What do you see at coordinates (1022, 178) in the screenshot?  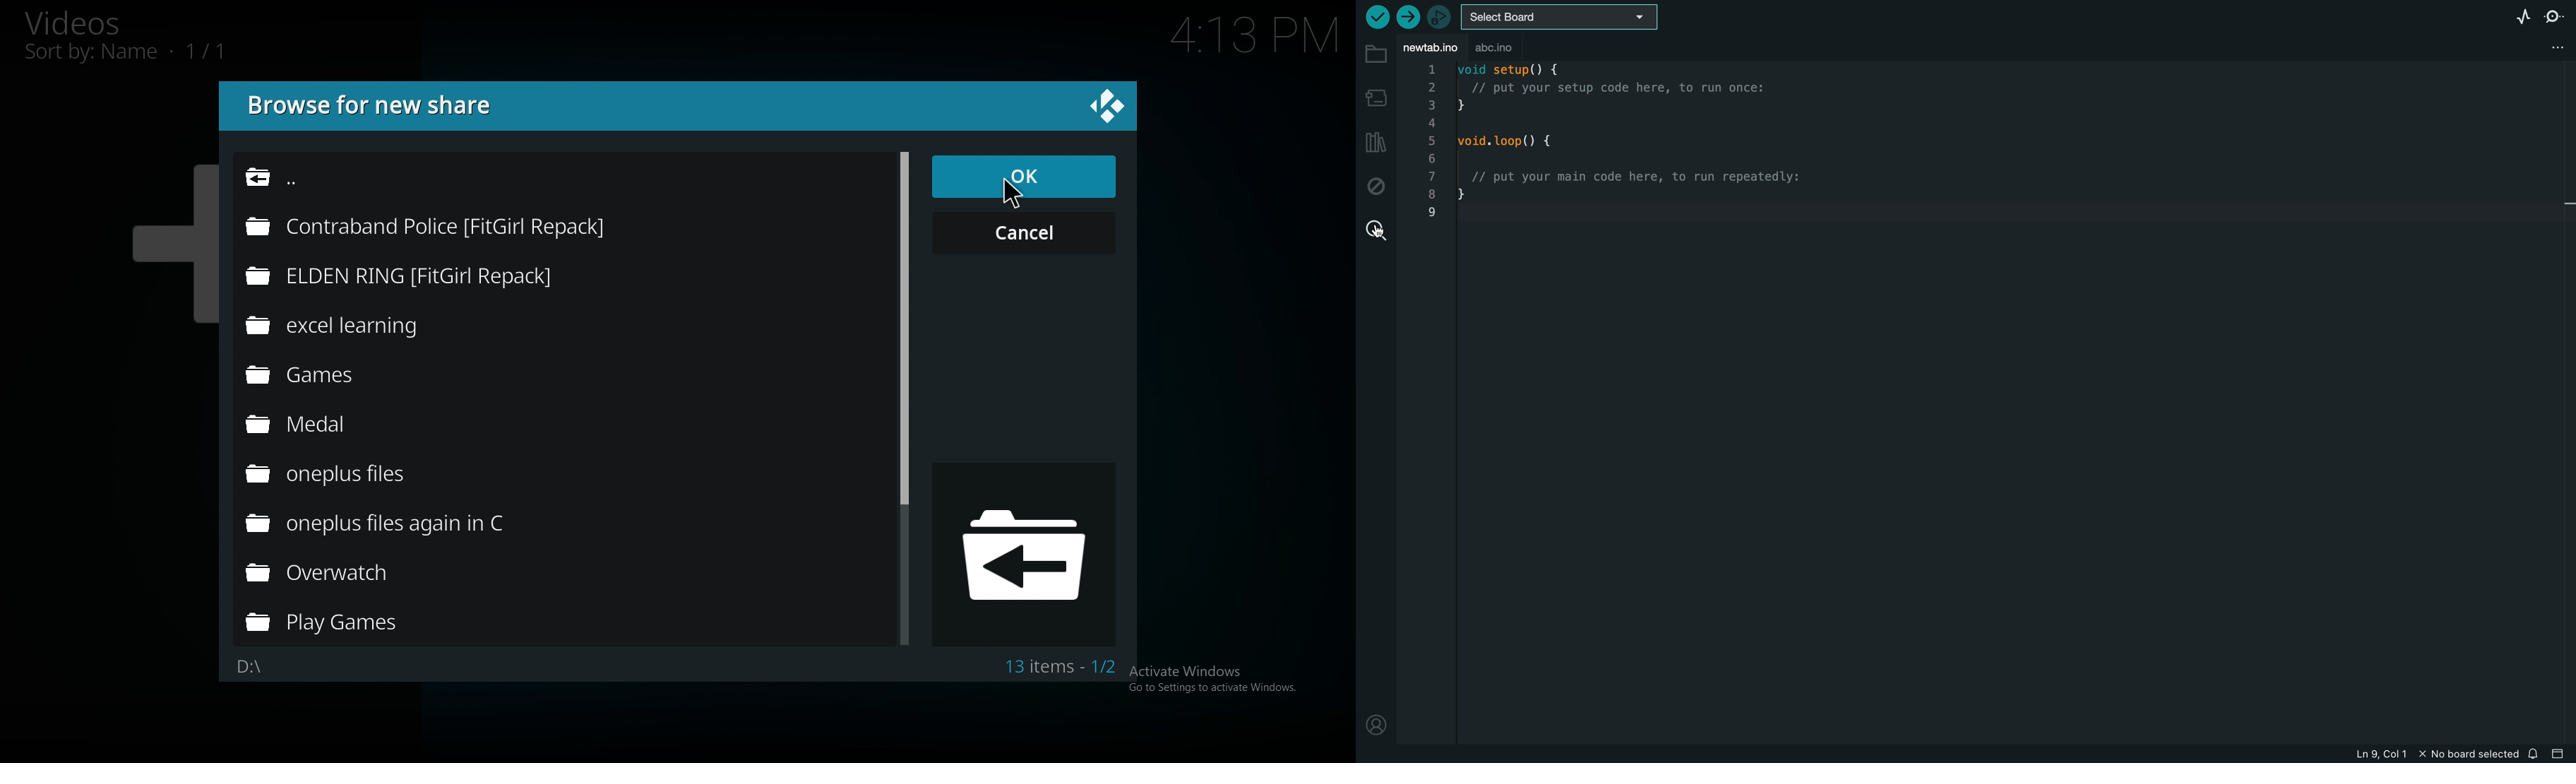 I see `ok` at bounding box center [1022, 178].